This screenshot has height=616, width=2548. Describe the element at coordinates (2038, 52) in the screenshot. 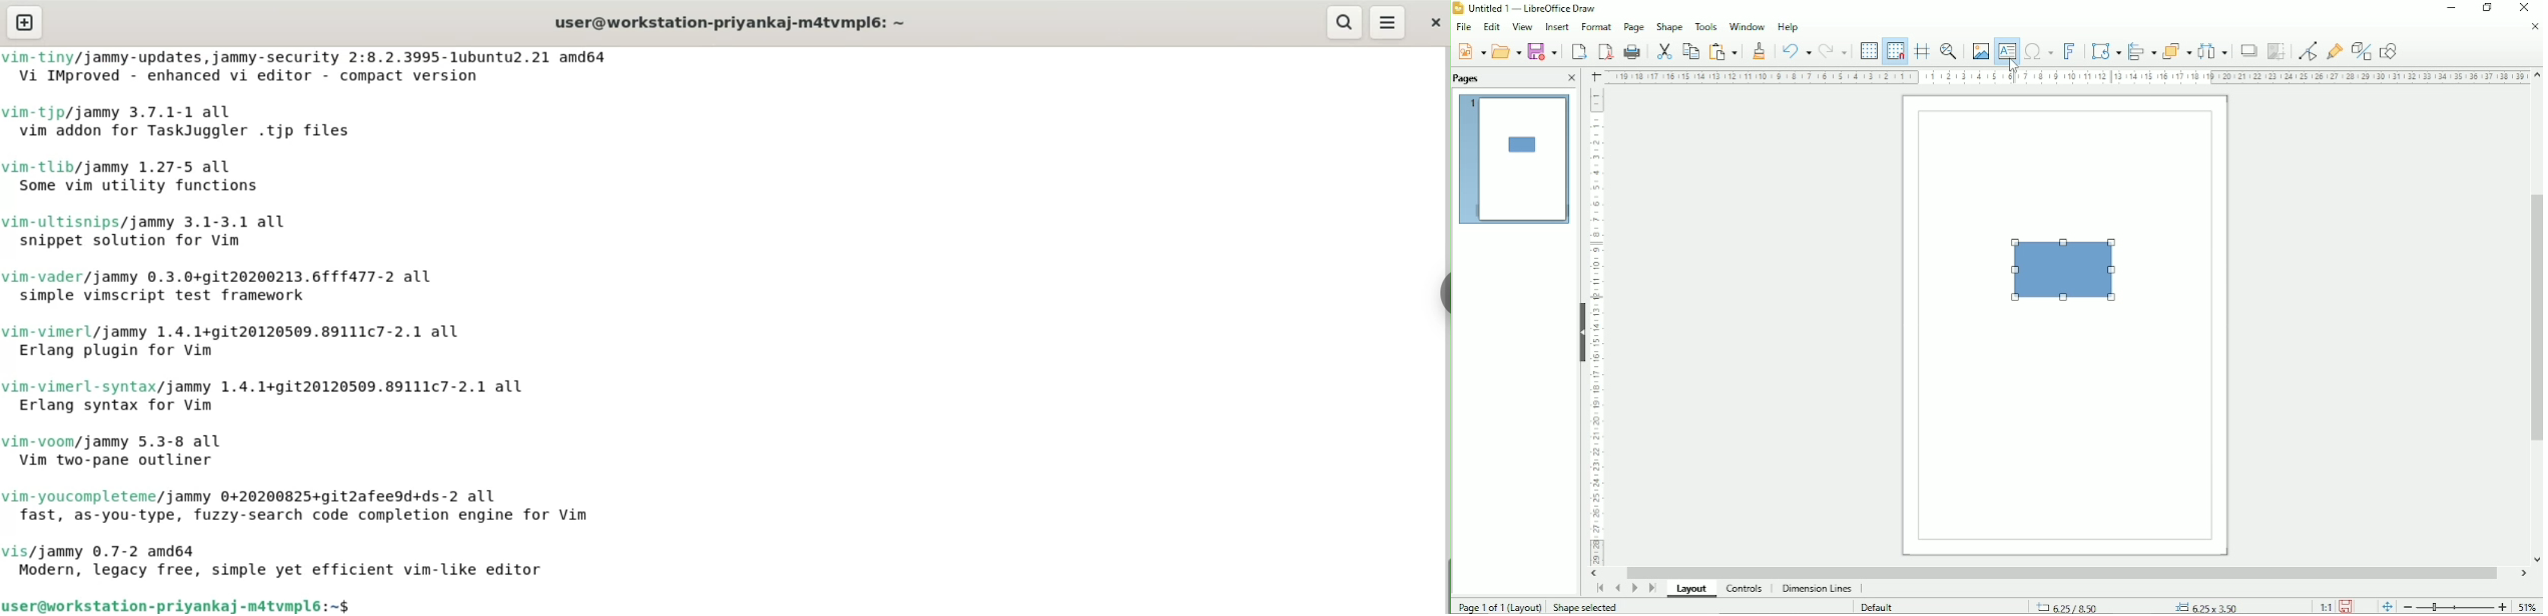

I see `Insert special characters` at that location.